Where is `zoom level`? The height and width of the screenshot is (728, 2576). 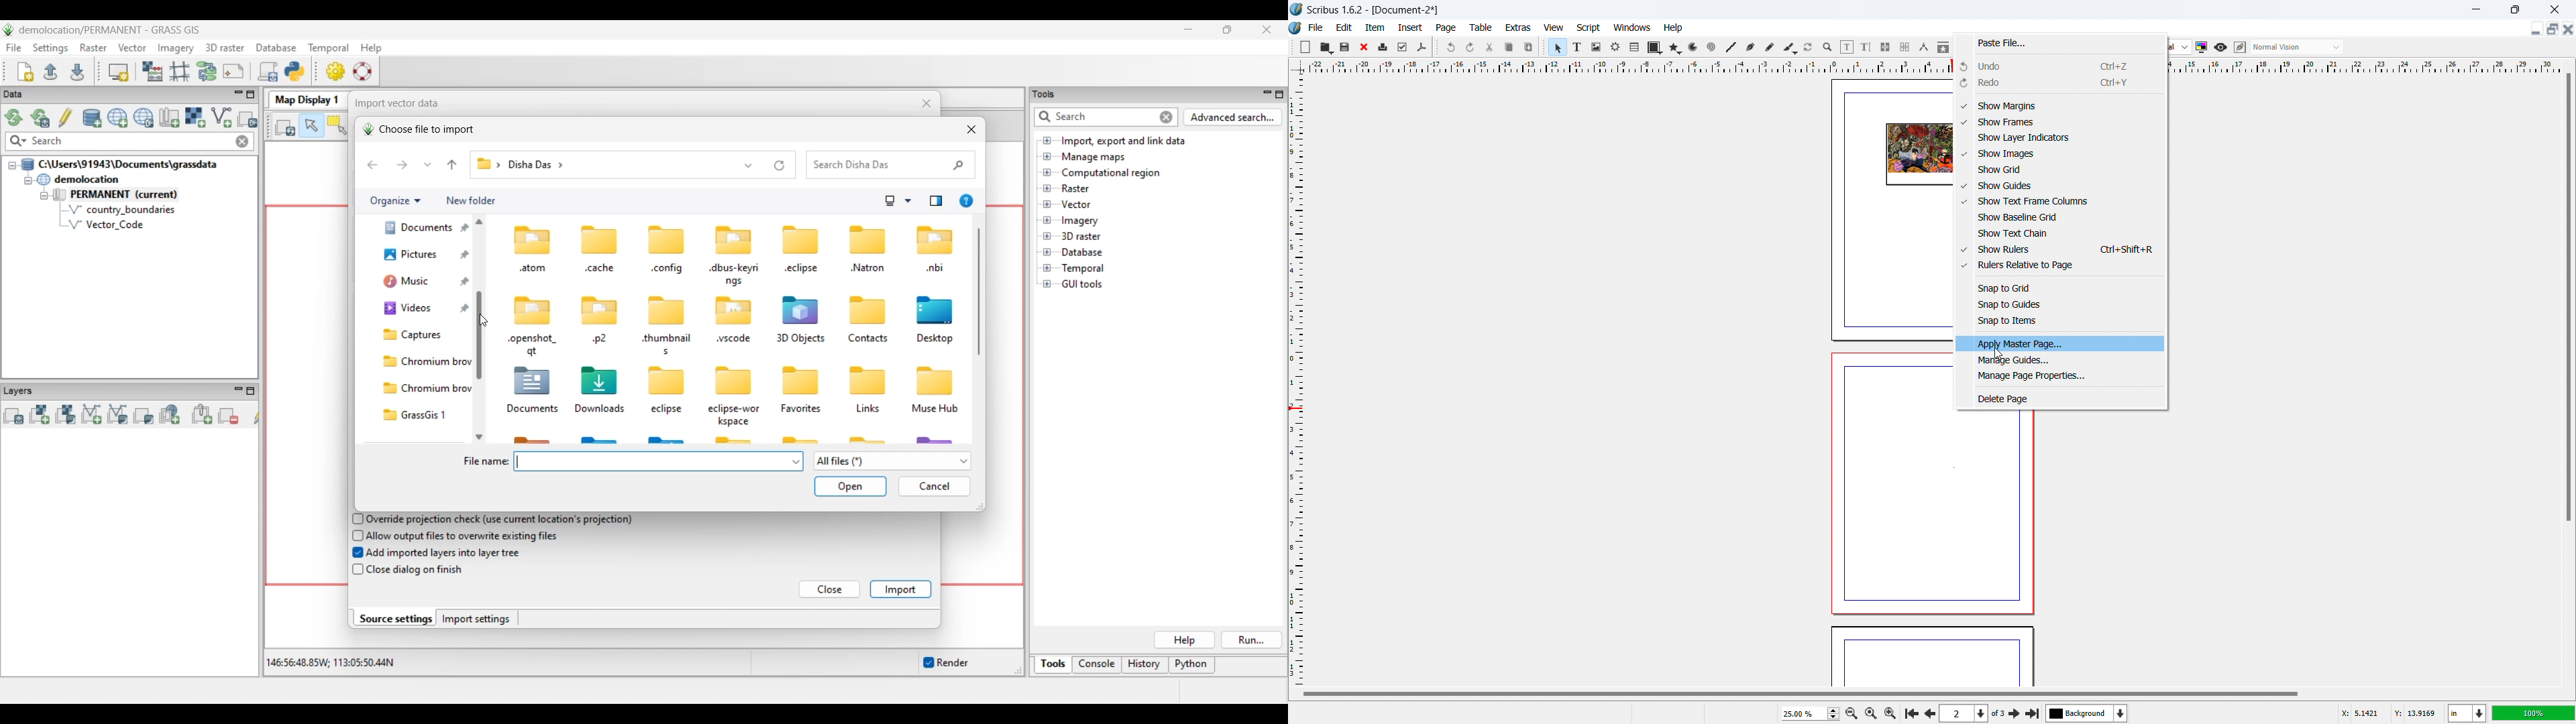
zoom level is located at coordinates (2534, 713).